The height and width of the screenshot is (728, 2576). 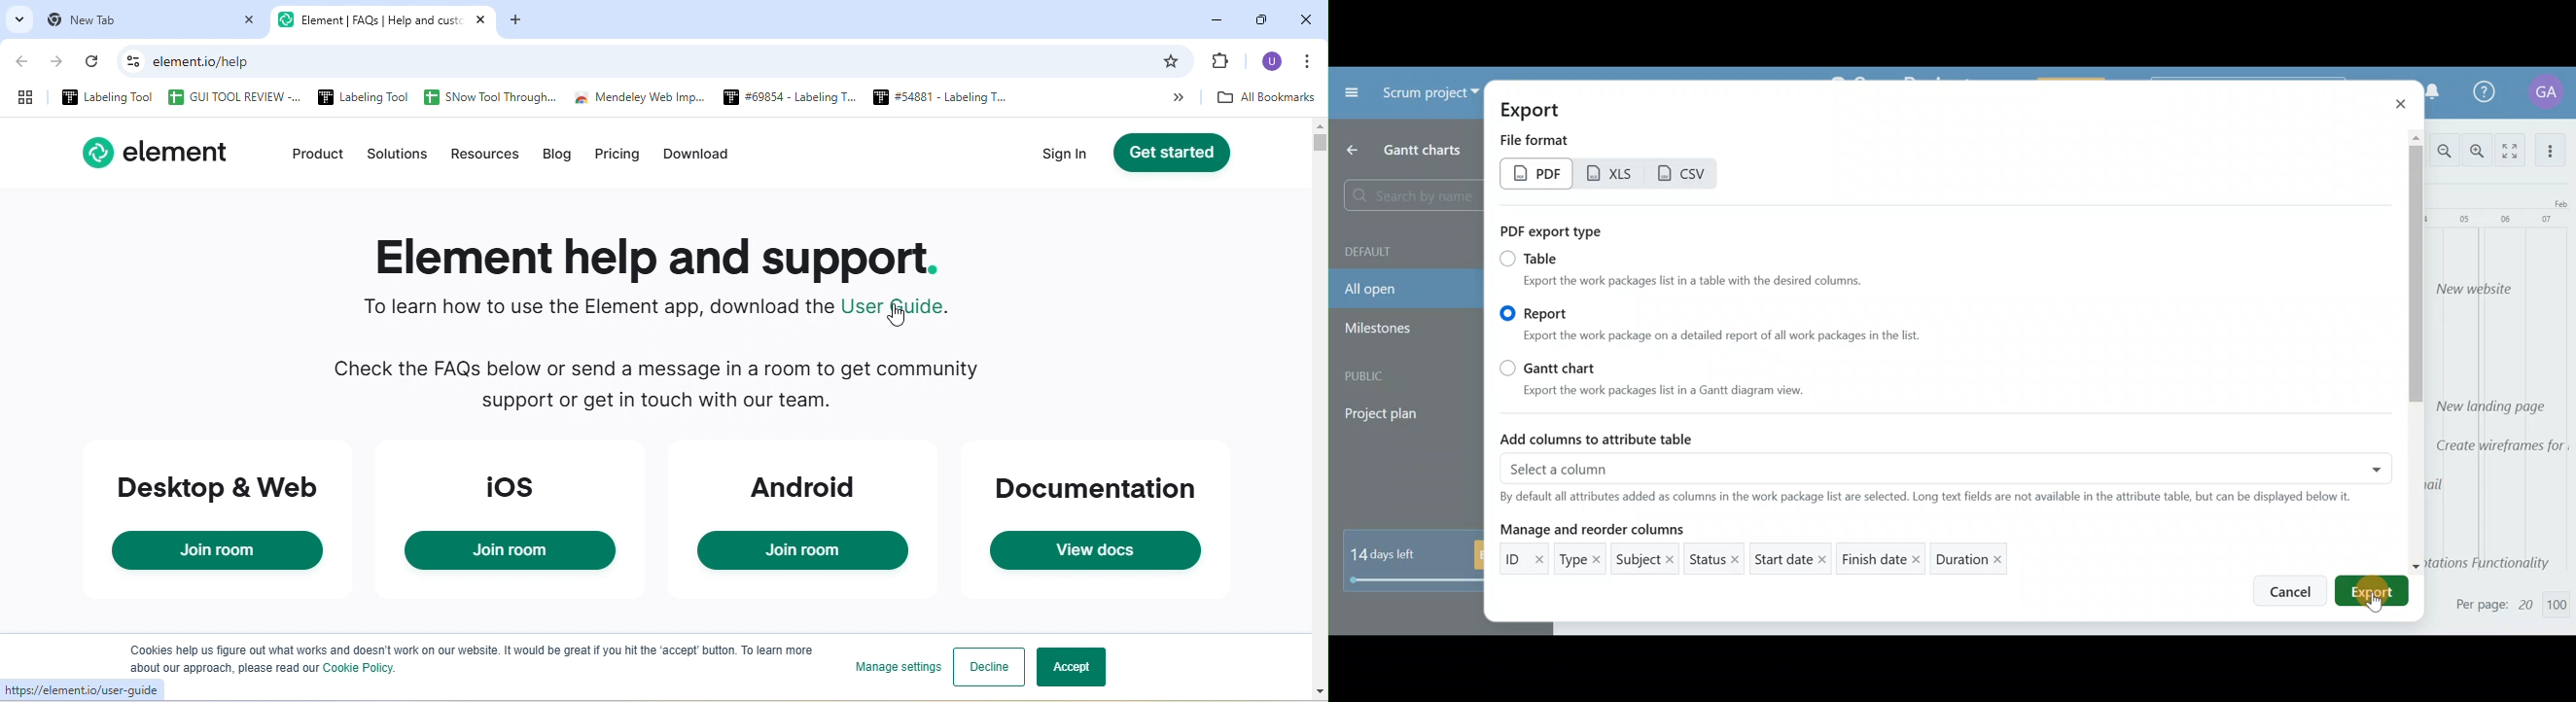 What do you see at coordinates (511, 547) in the screenshot?
I see `Join room` at bounding box center [511, 547].